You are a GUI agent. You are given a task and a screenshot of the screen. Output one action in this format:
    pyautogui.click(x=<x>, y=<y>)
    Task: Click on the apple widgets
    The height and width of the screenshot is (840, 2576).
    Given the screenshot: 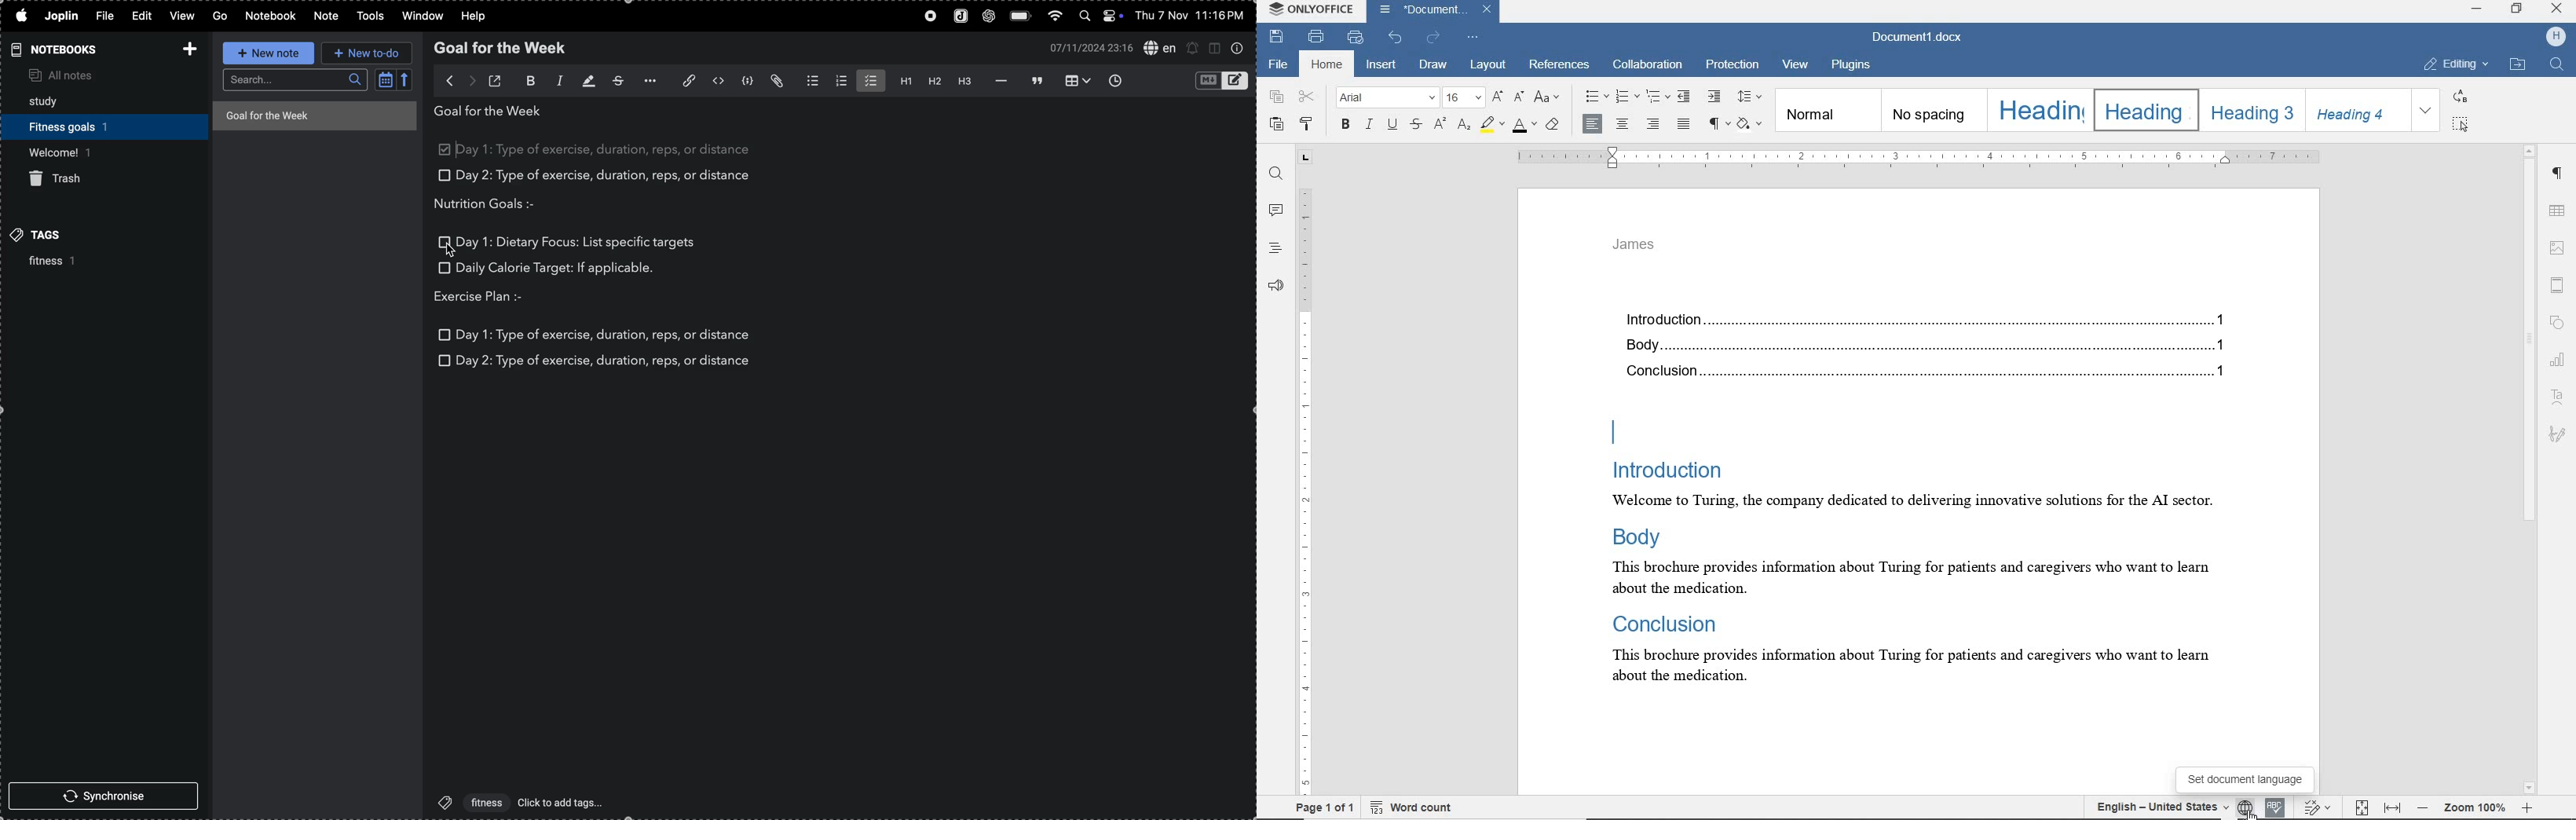 What is the action you would take?
    pyautogui.click(x=1104, y=16)
    